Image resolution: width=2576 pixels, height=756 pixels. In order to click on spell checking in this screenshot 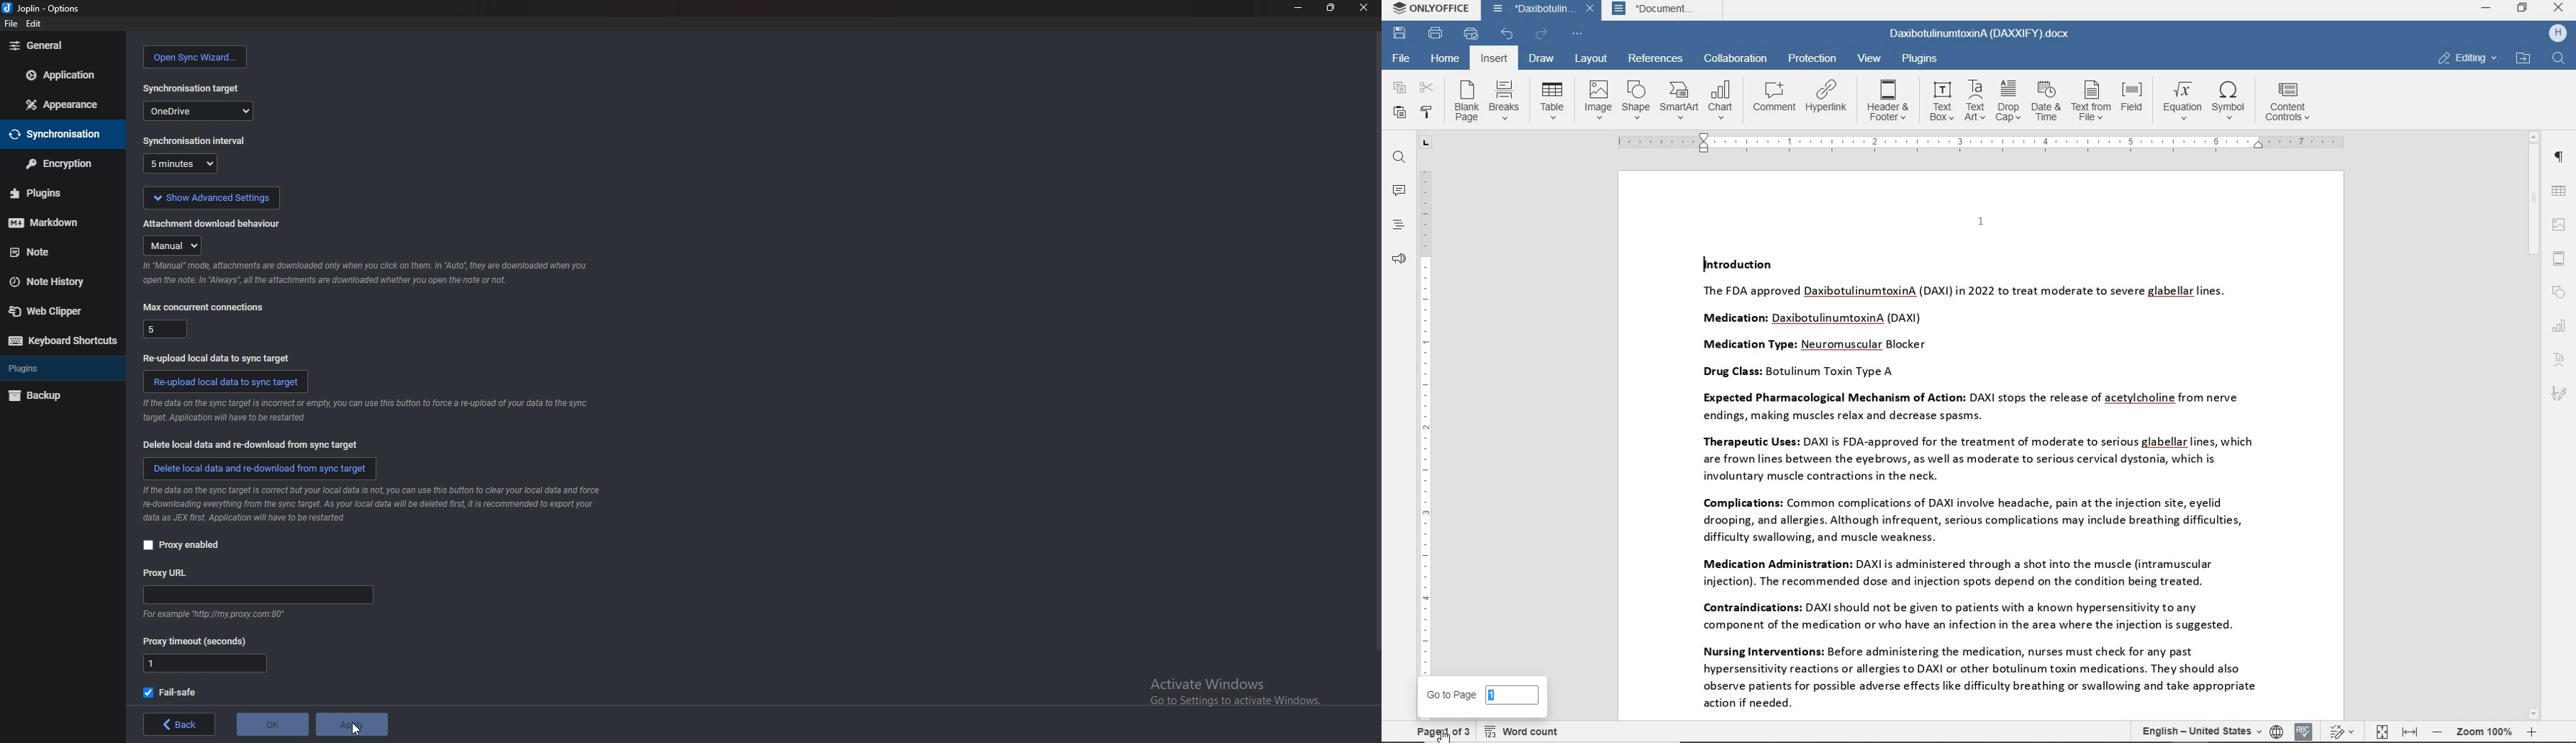, I will do `click(2305, 730)`.